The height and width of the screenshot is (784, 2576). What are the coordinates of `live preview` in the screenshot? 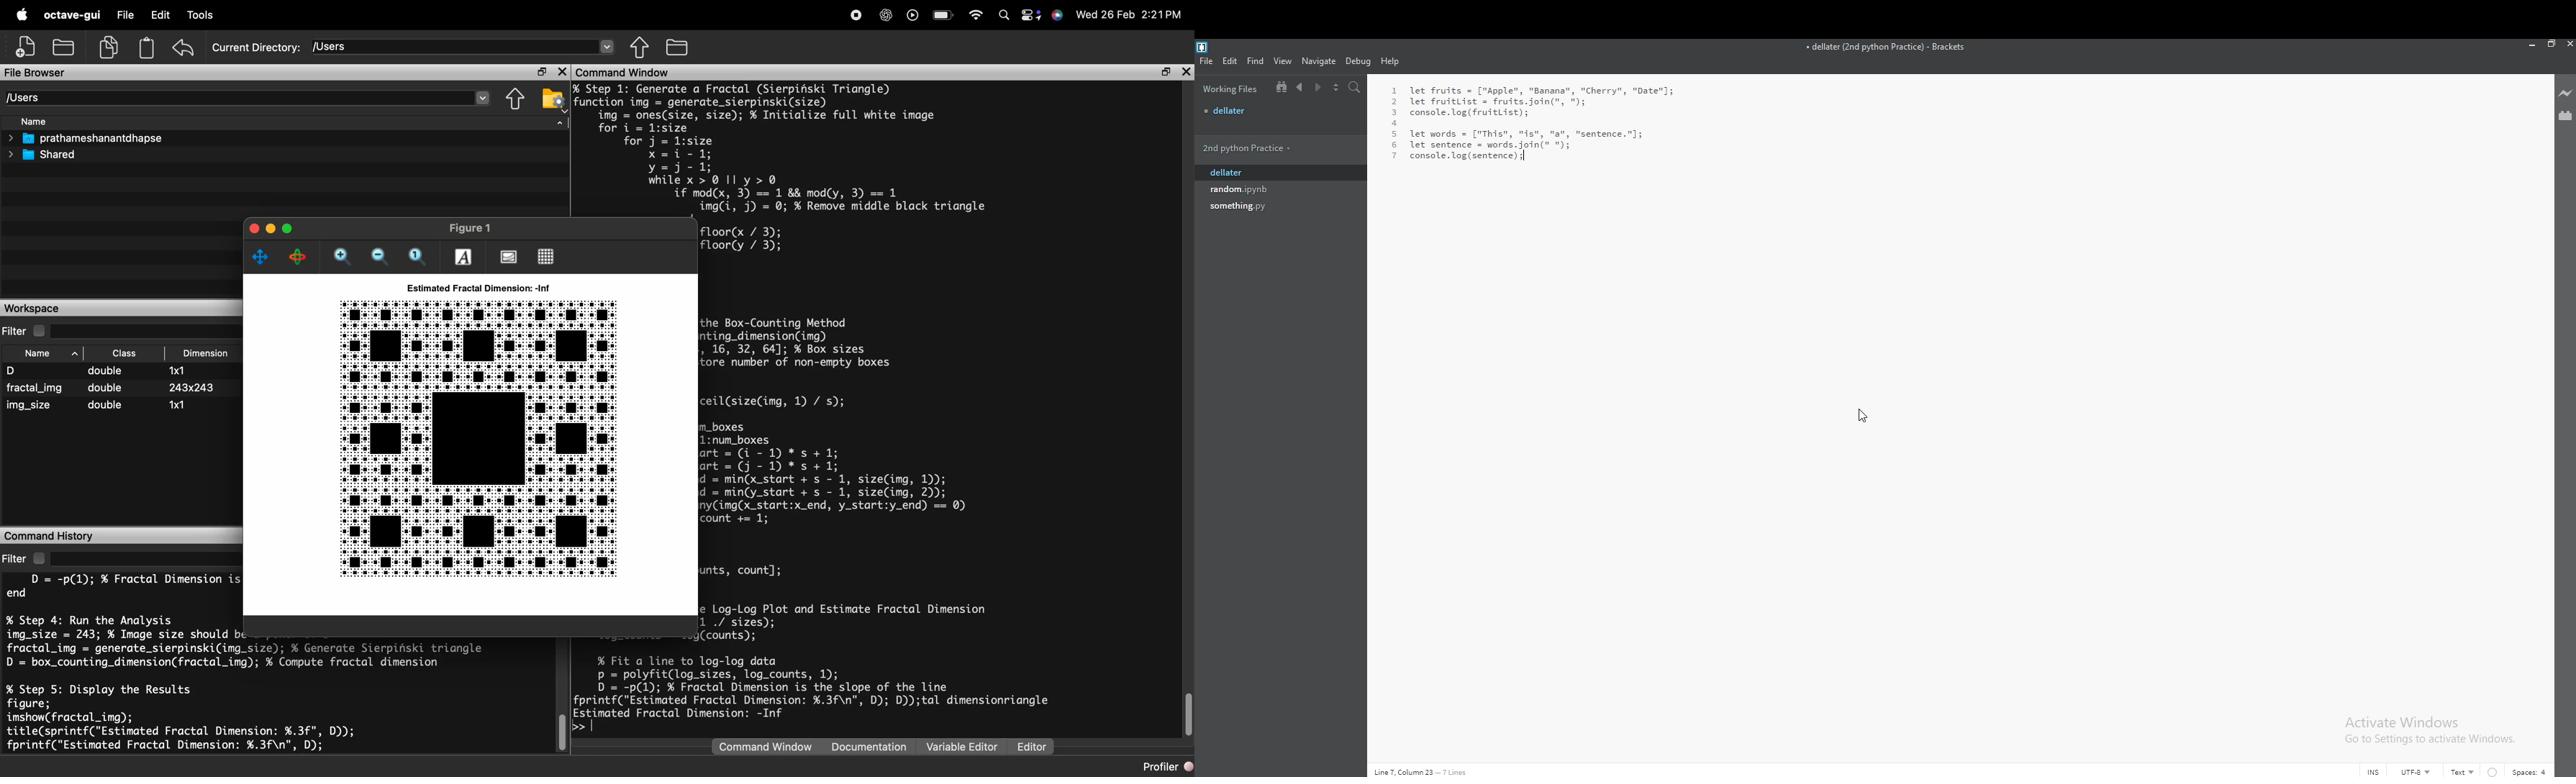 It's located at (2564, 94).